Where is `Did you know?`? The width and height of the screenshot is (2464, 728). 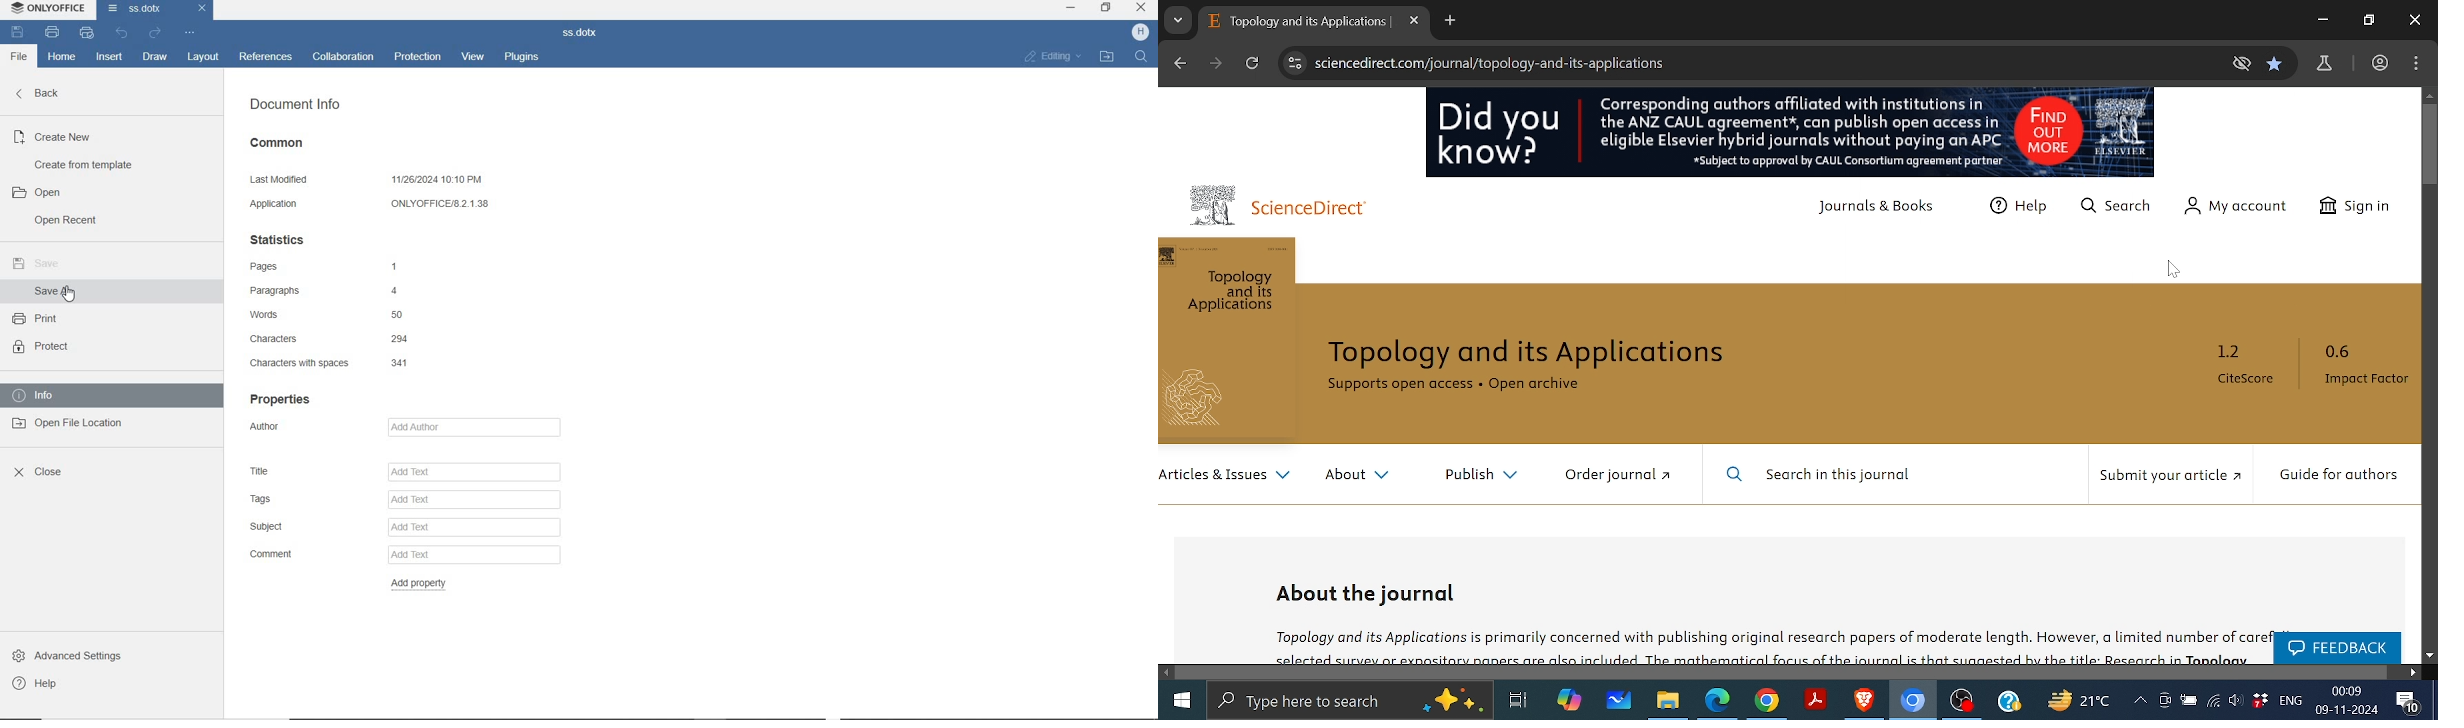 Did you know? is located at coordinates (1502, 137).